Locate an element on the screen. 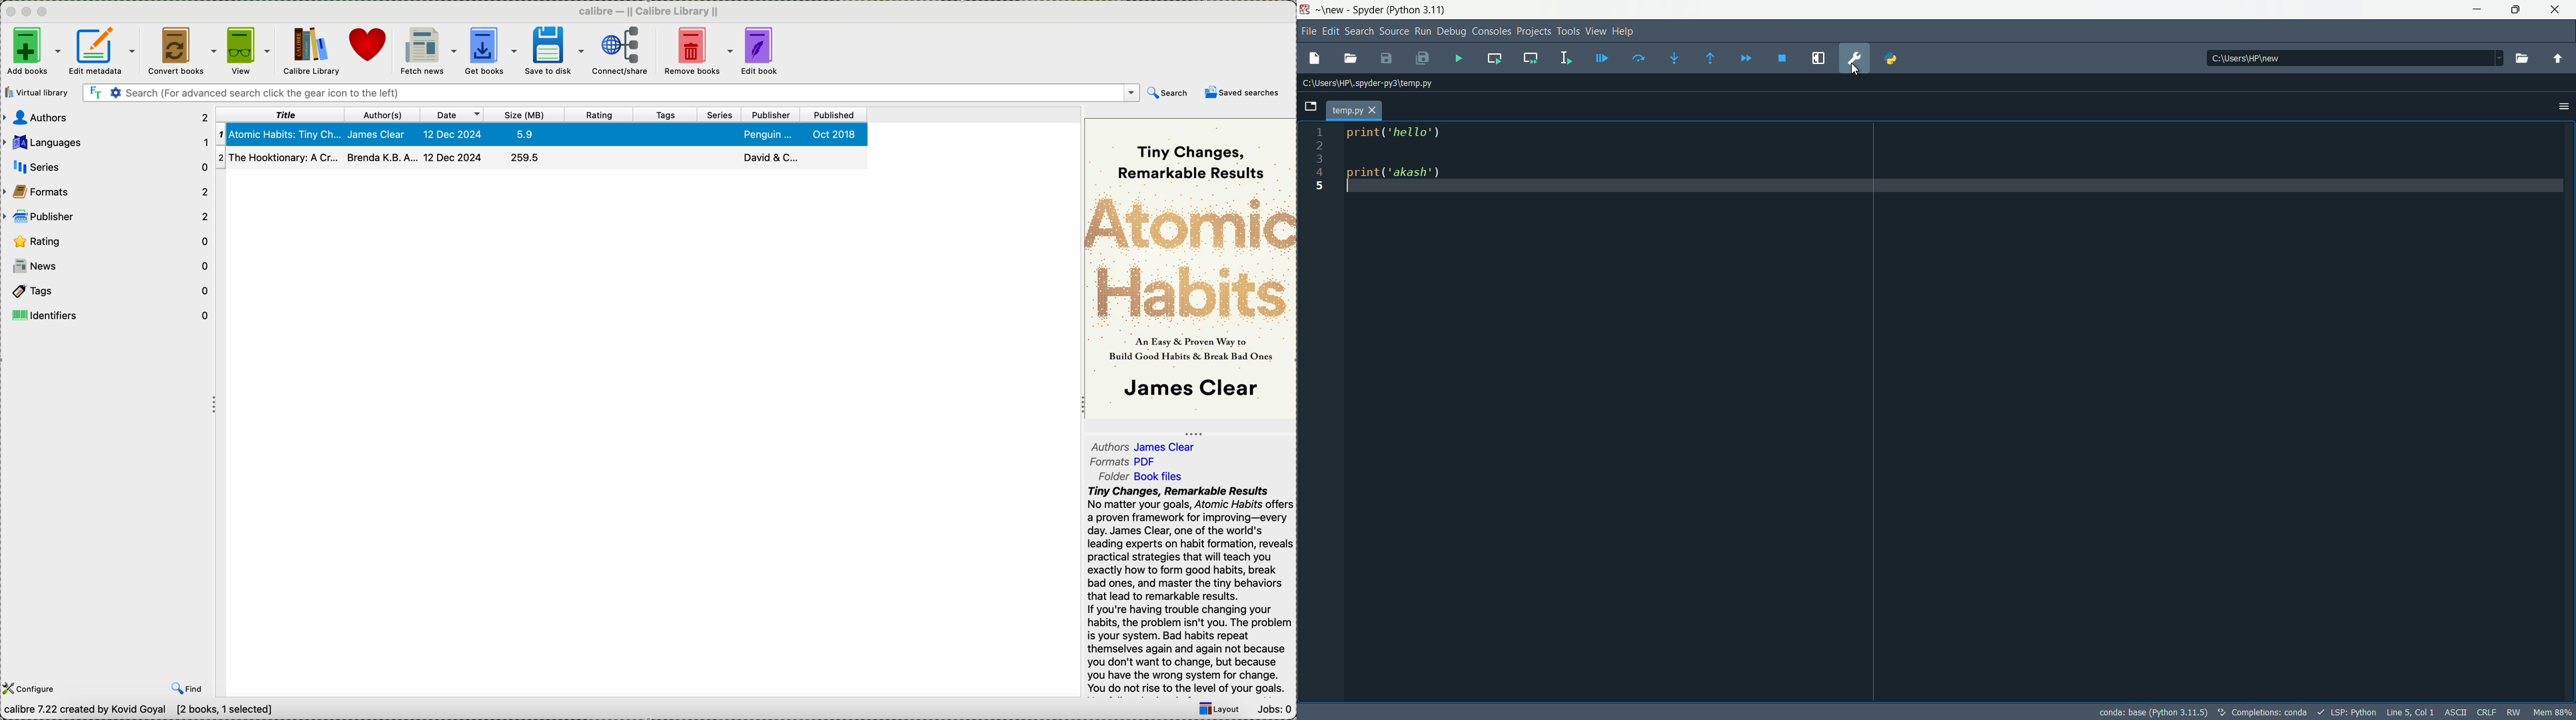  series is located at coordinates (718, 114).